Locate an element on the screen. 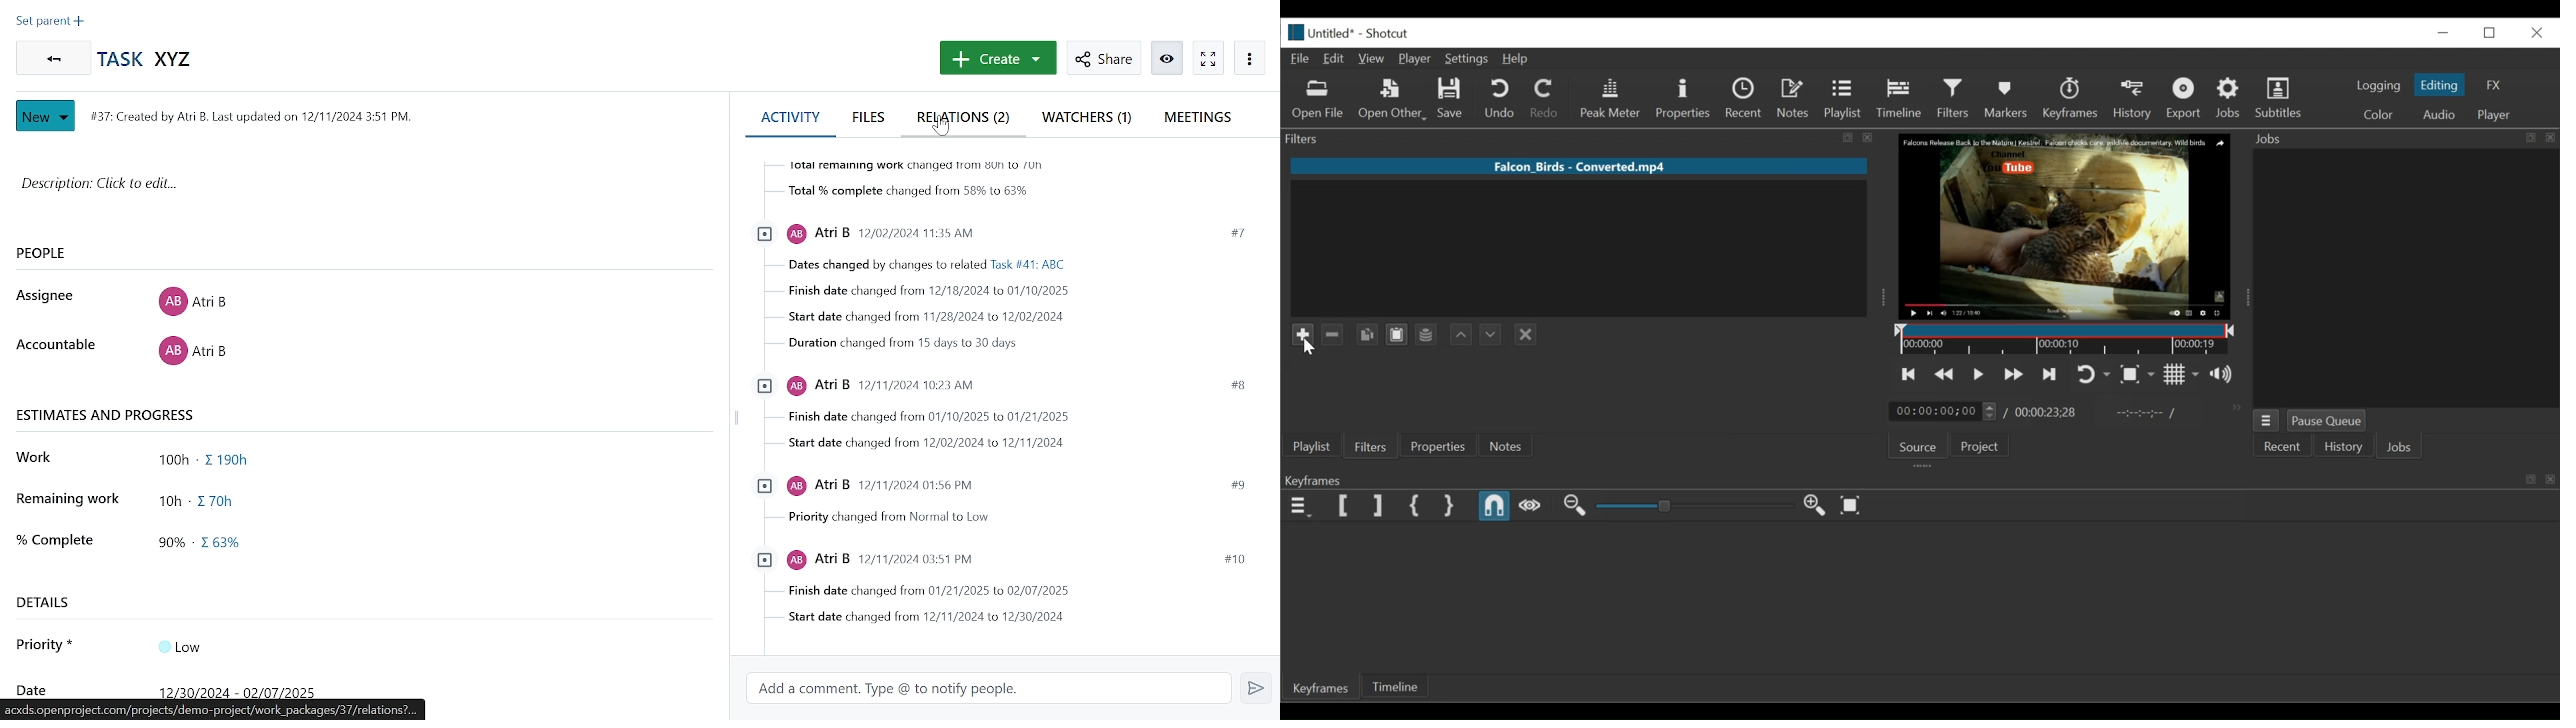 The width and height of the screenshot is (2576, 728). Jobs Menu is located at coordinates (2267, 421).